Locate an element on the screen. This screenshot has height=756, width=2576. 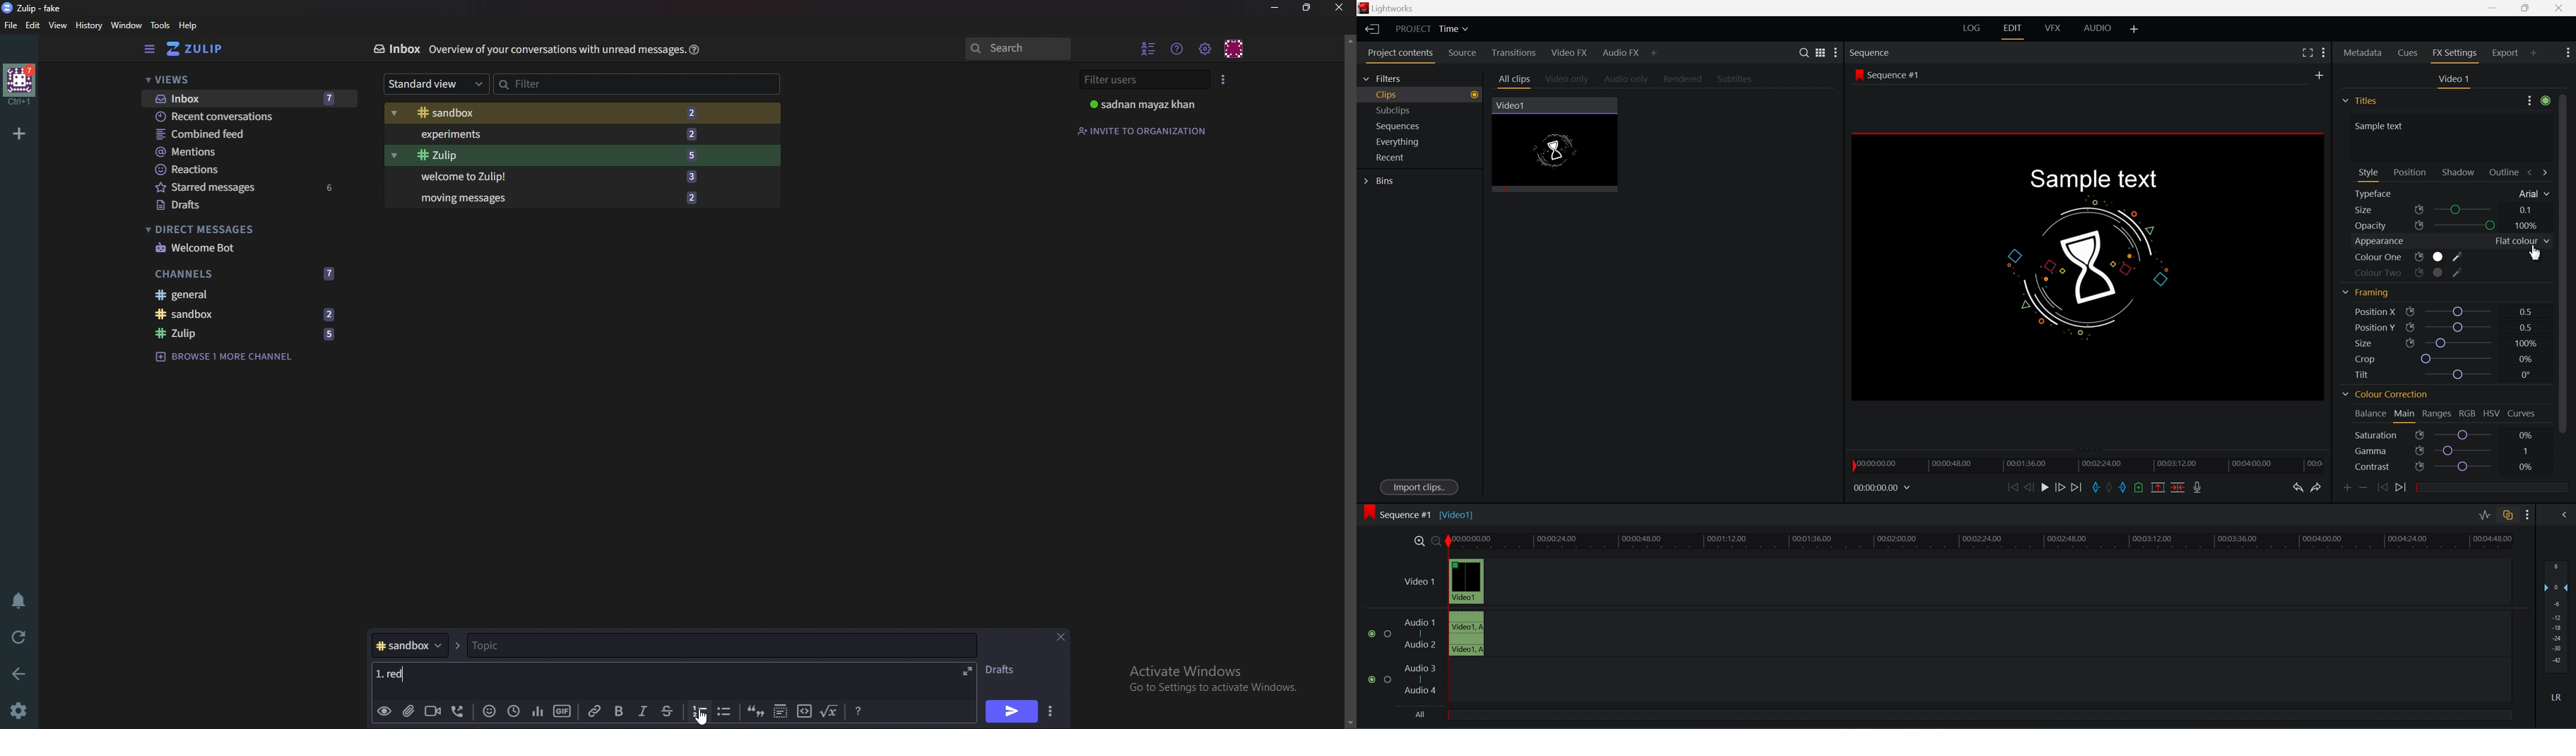
Sandbox is located at coordinates (558, 113).